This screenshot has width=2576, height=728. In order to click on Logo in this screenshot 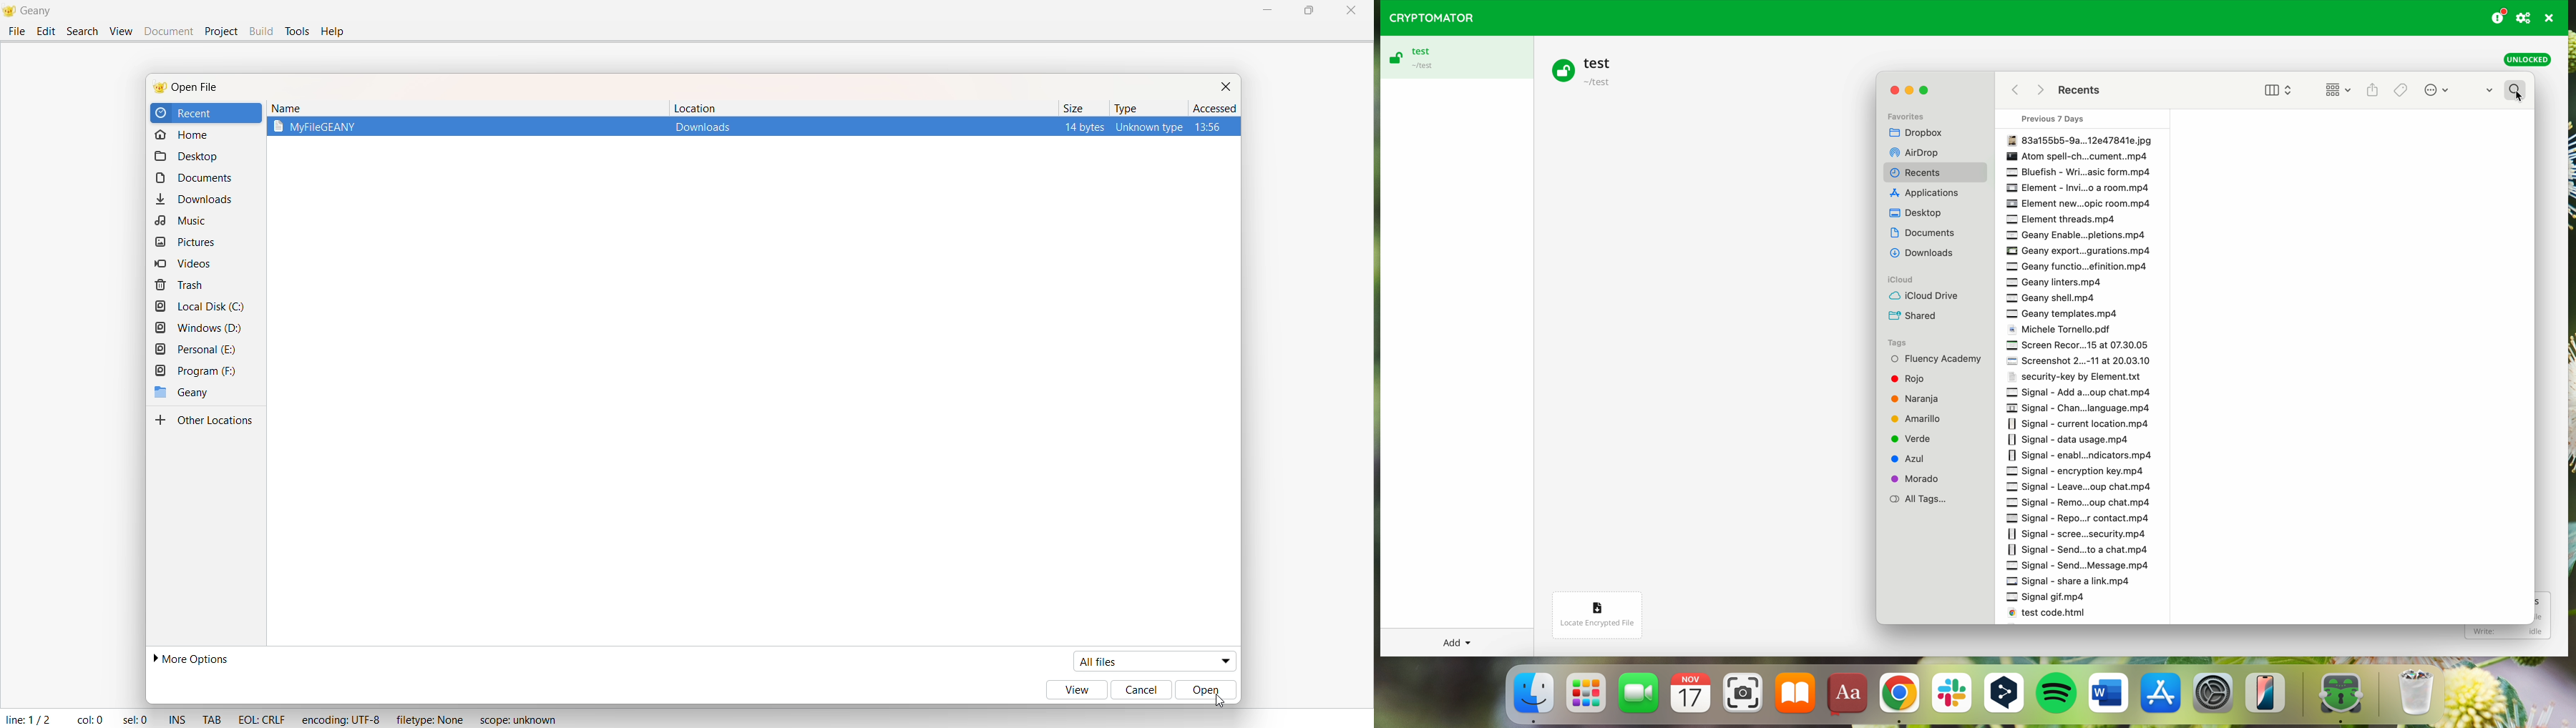, I will do `click(9, 11)`.